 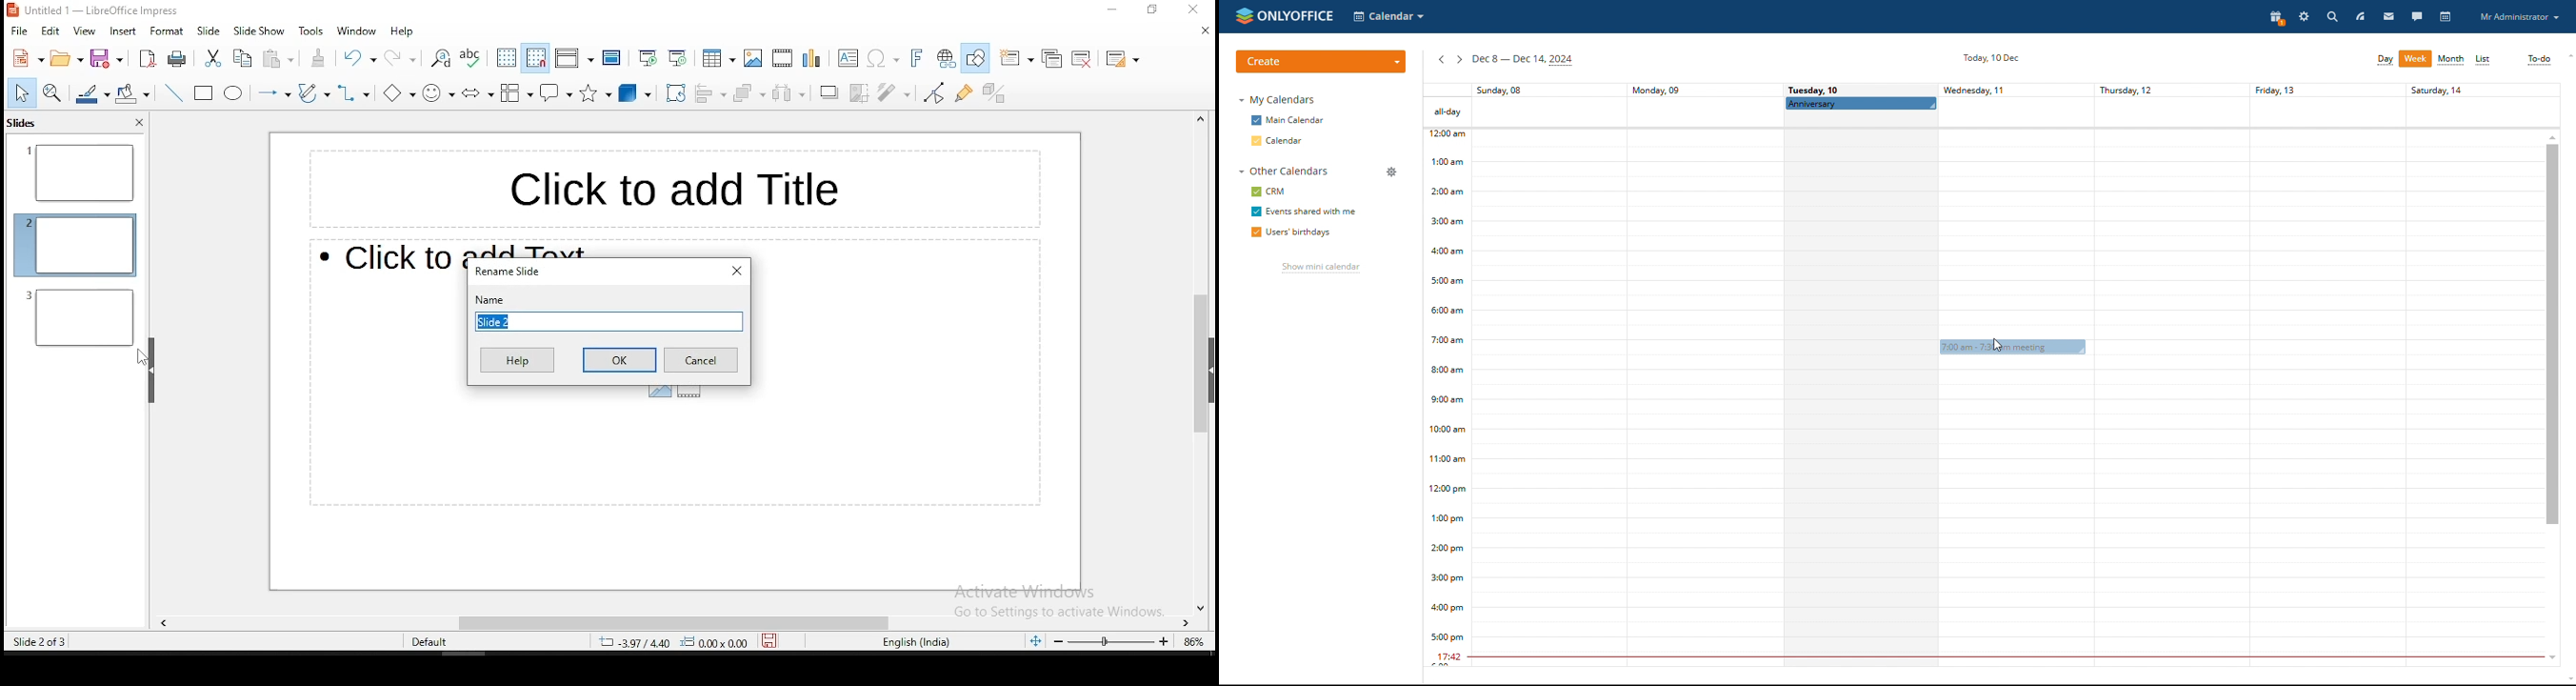 I want to click on to-do, so click(x=2539, y=59).